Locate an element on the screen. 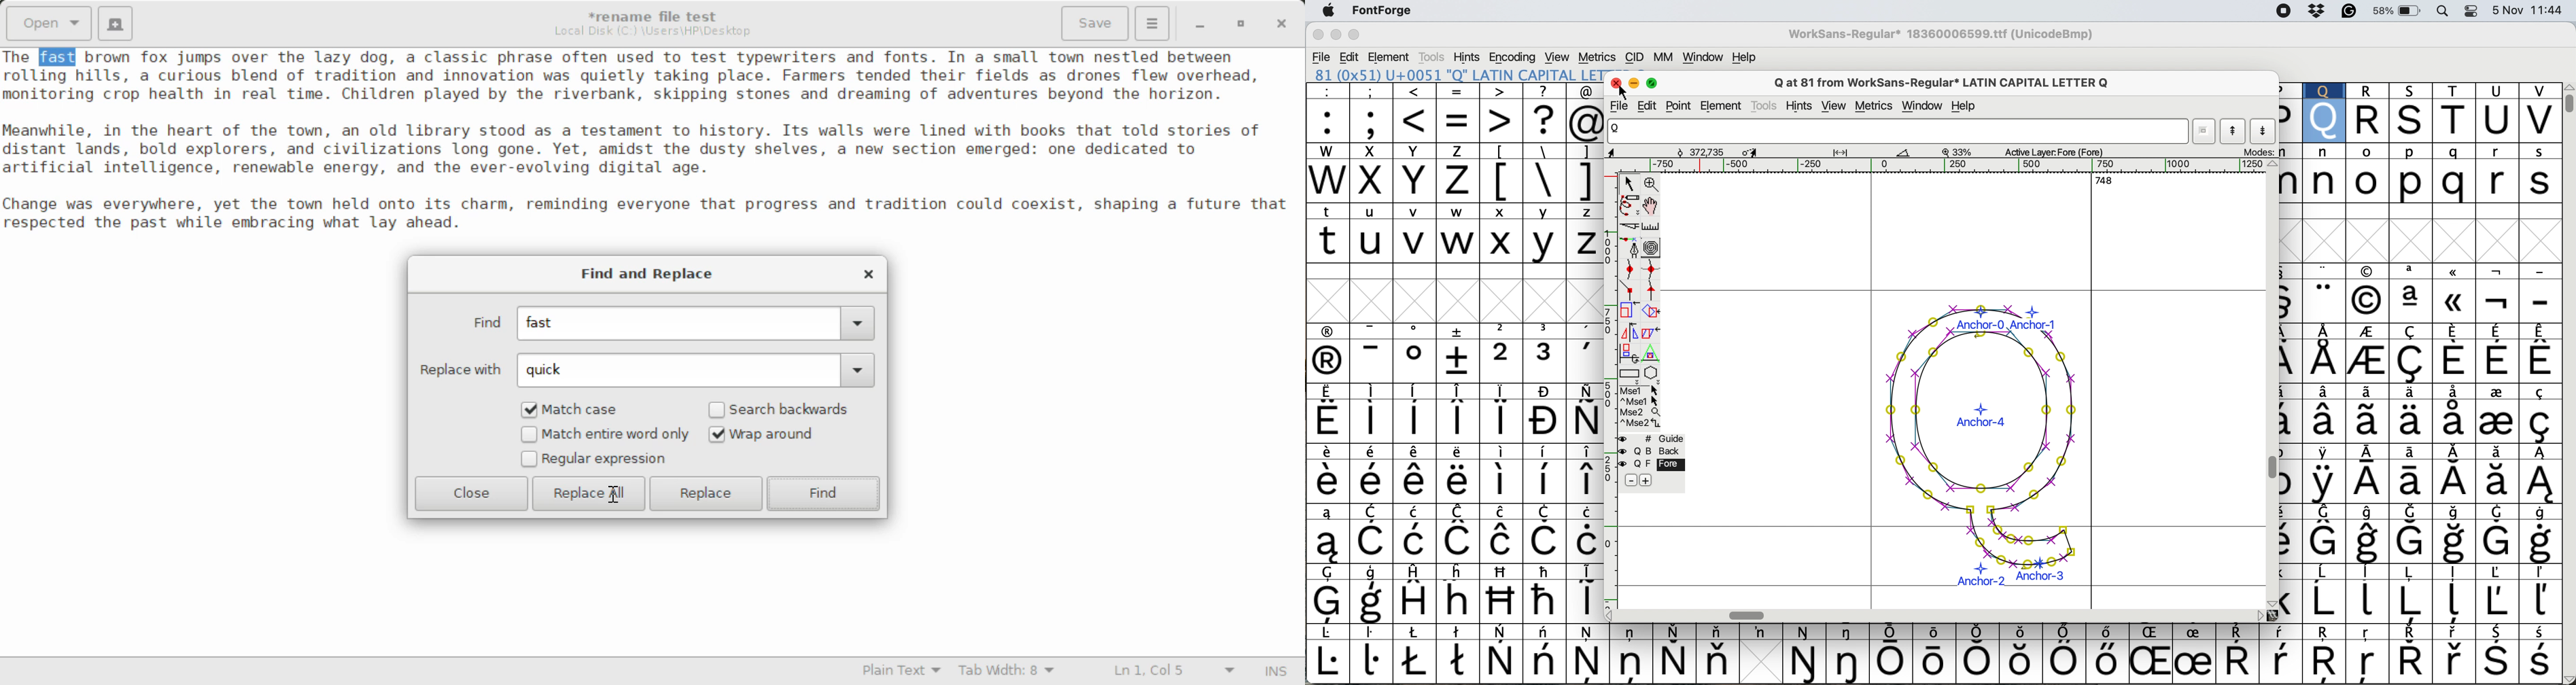 This screenshot has width=2576, height=700. 81 (0x51) U+0051 "Q" LATIN CAPITAL LET is located at coordinates (1456, 72).